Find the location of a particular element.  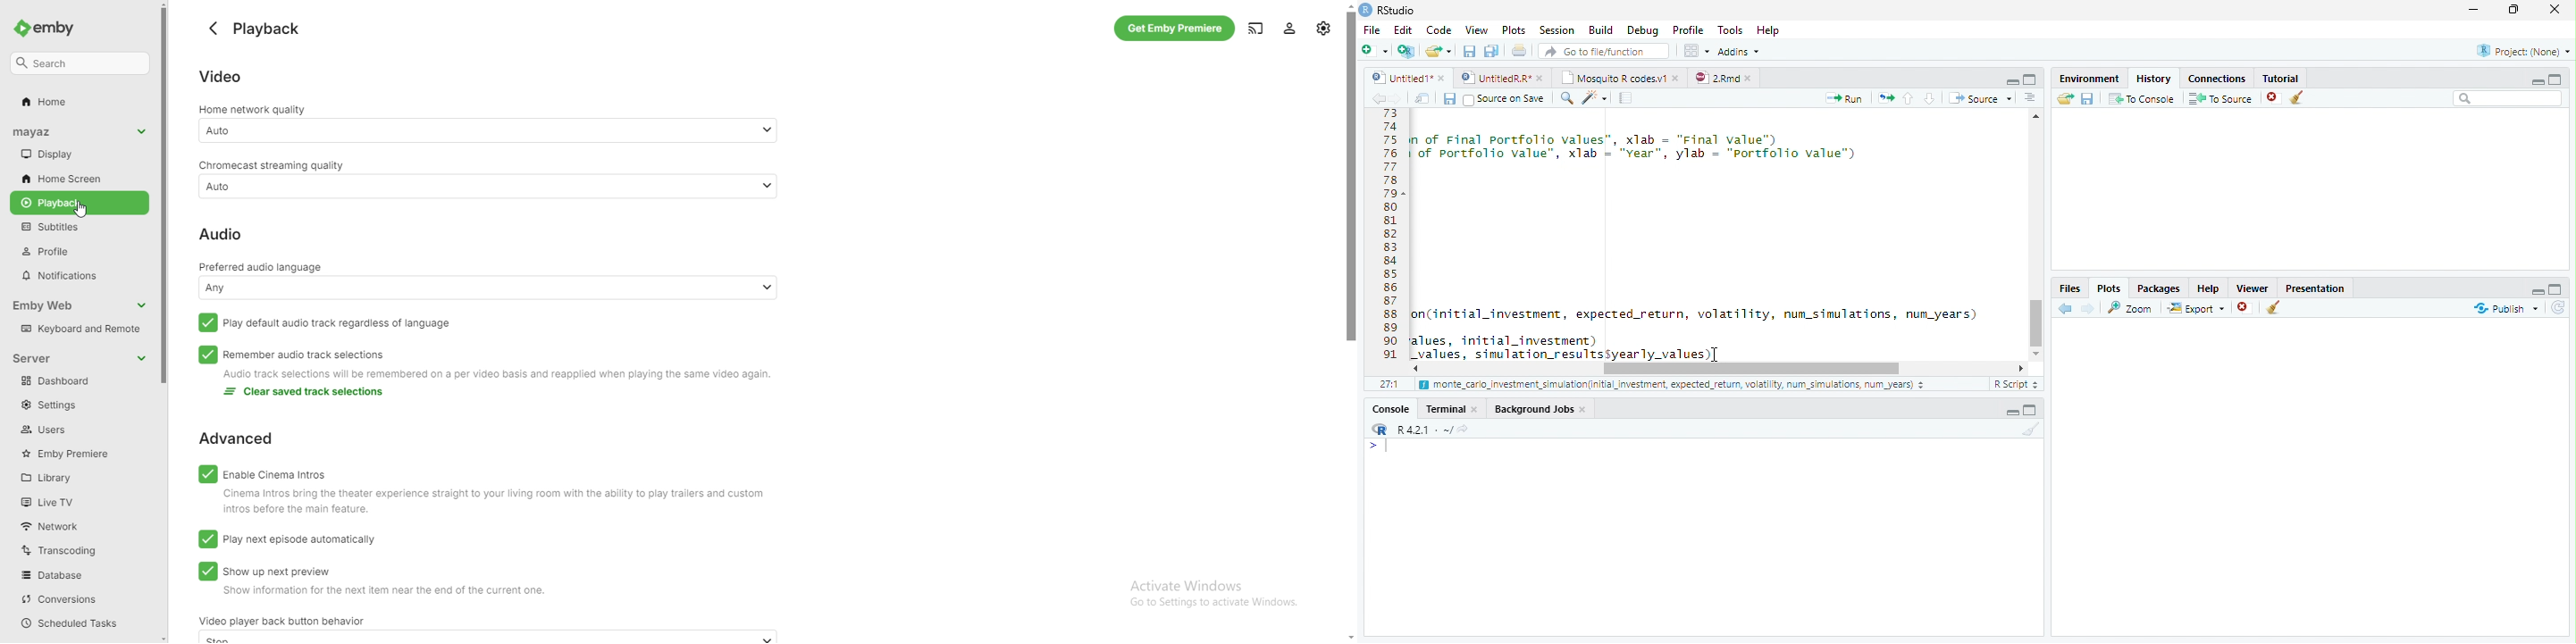

publish is located at coordinates (2505, 308).